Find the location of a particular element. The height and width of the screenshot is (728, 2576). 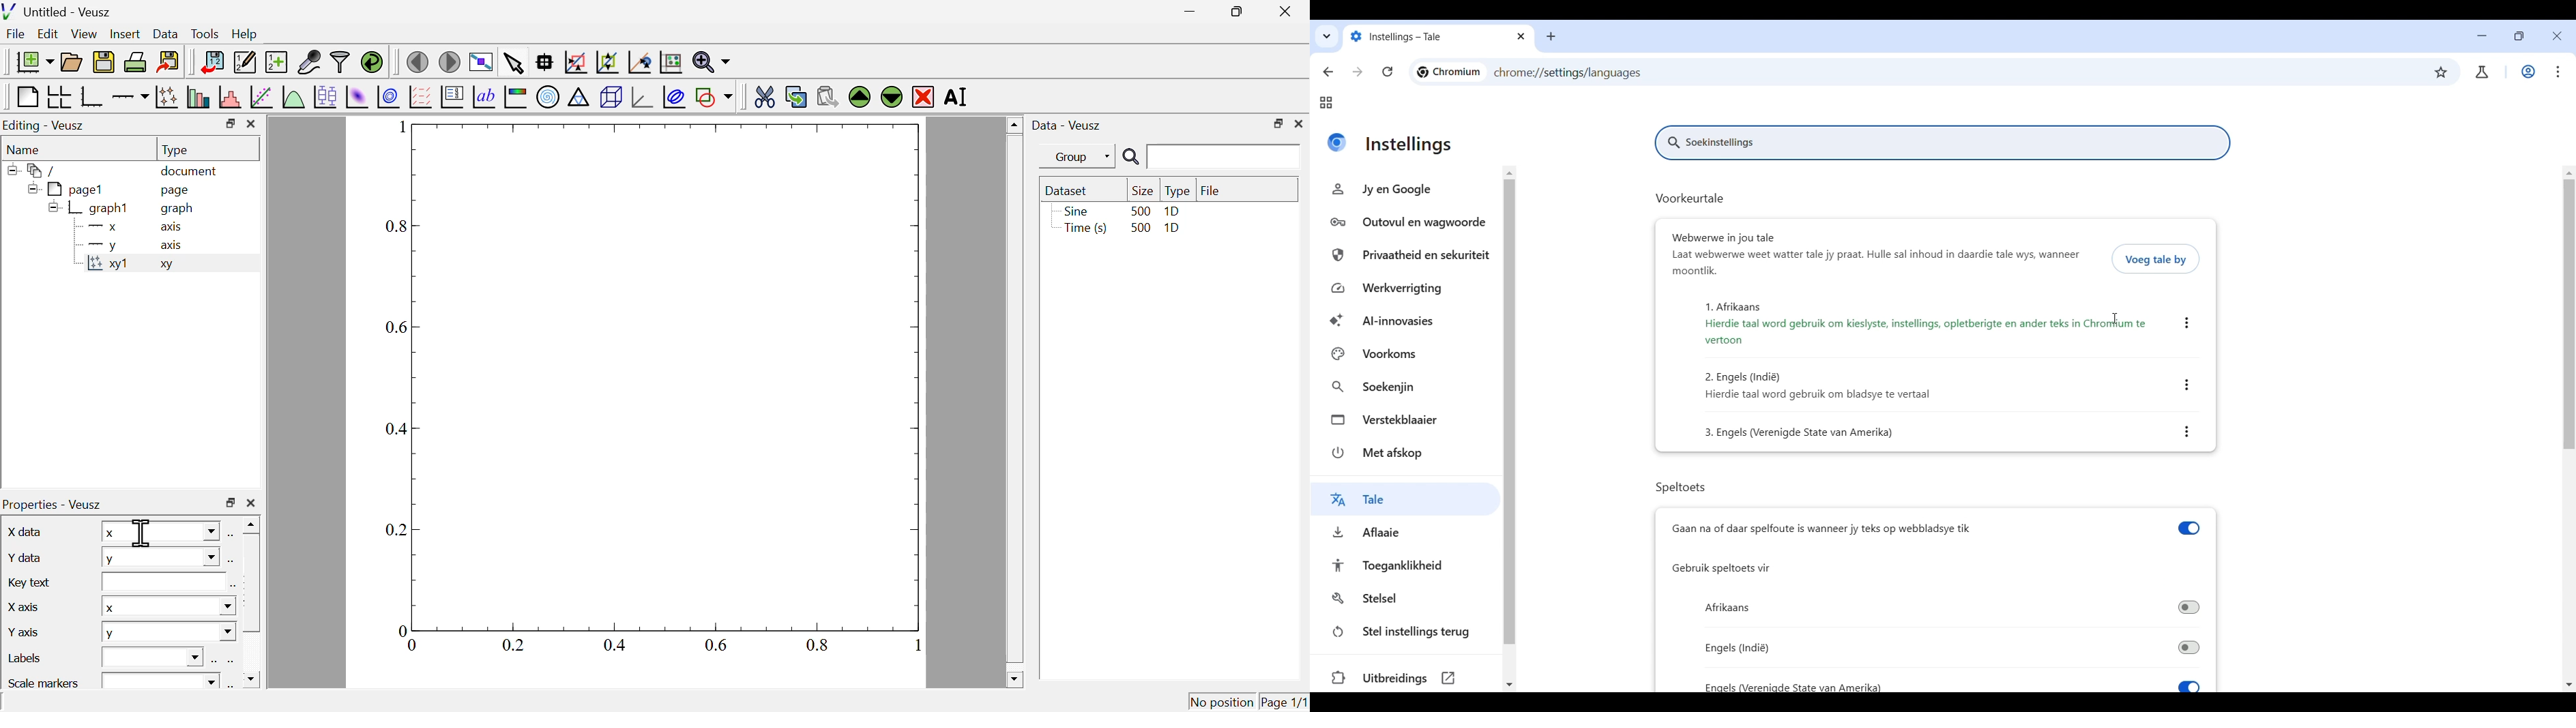

plot box plots is located at coordinates (324, 95).